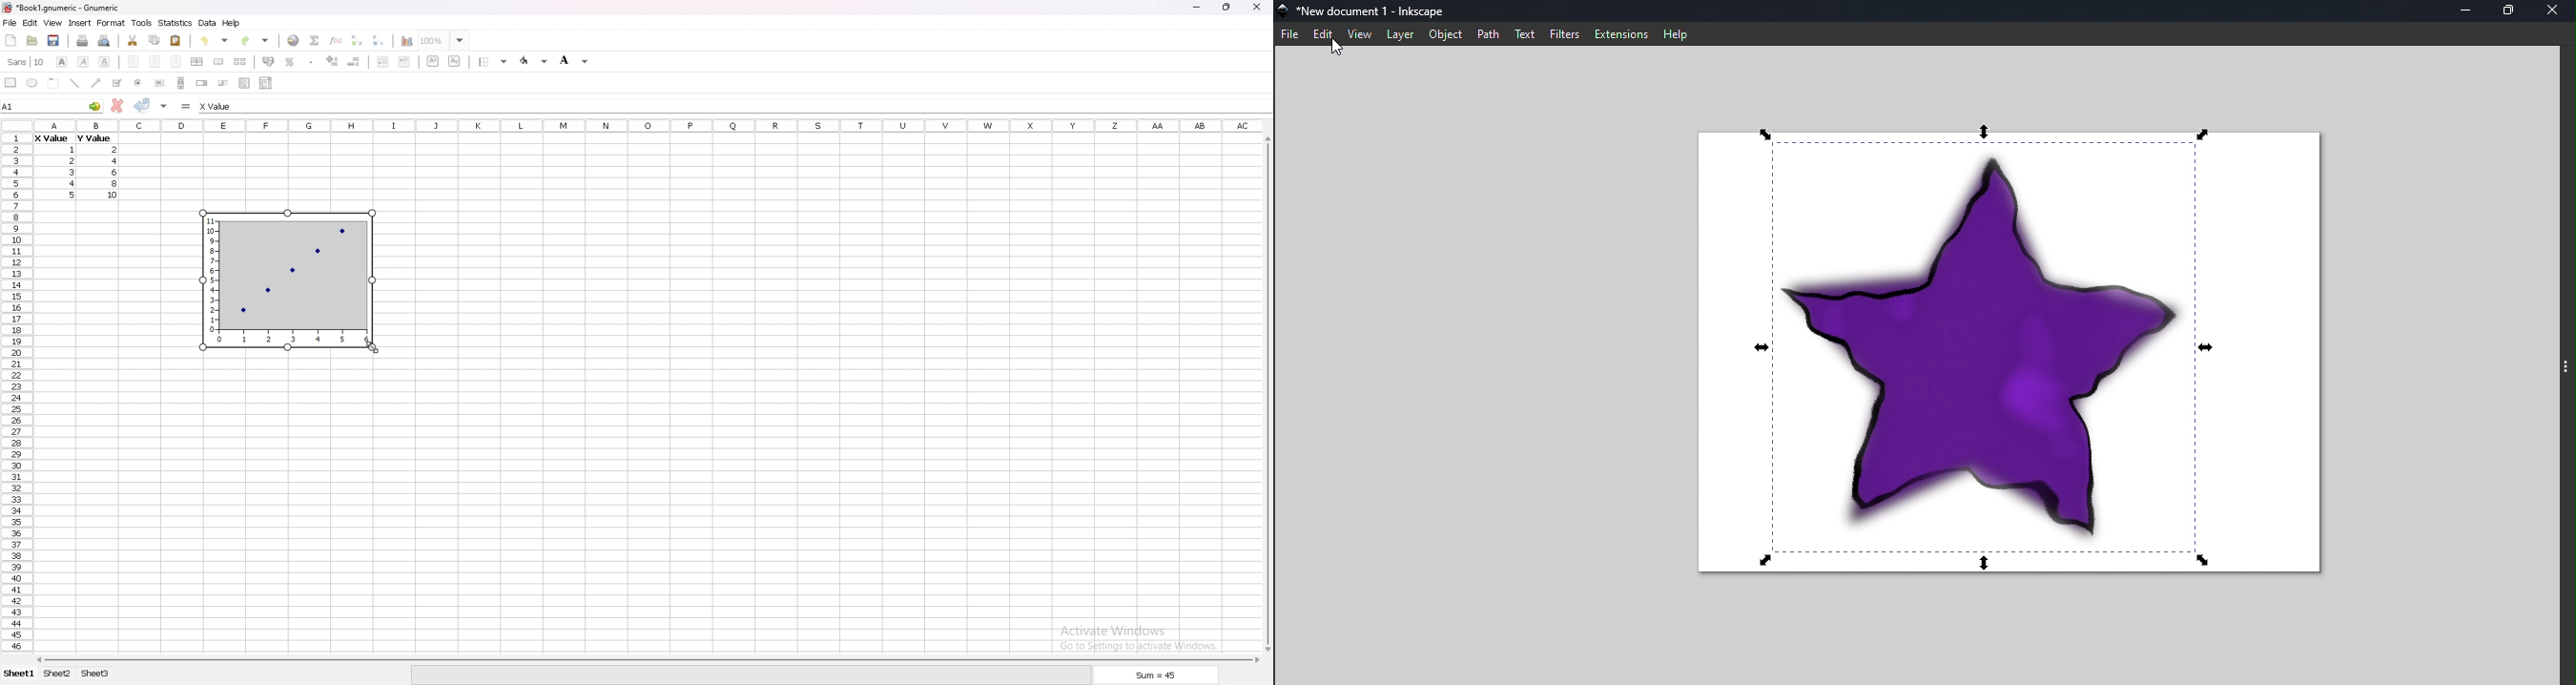  What do you see at coordinates (1267, 394) in the screenshot?
I see `scroll bar` at bounding box center [1267, 394].